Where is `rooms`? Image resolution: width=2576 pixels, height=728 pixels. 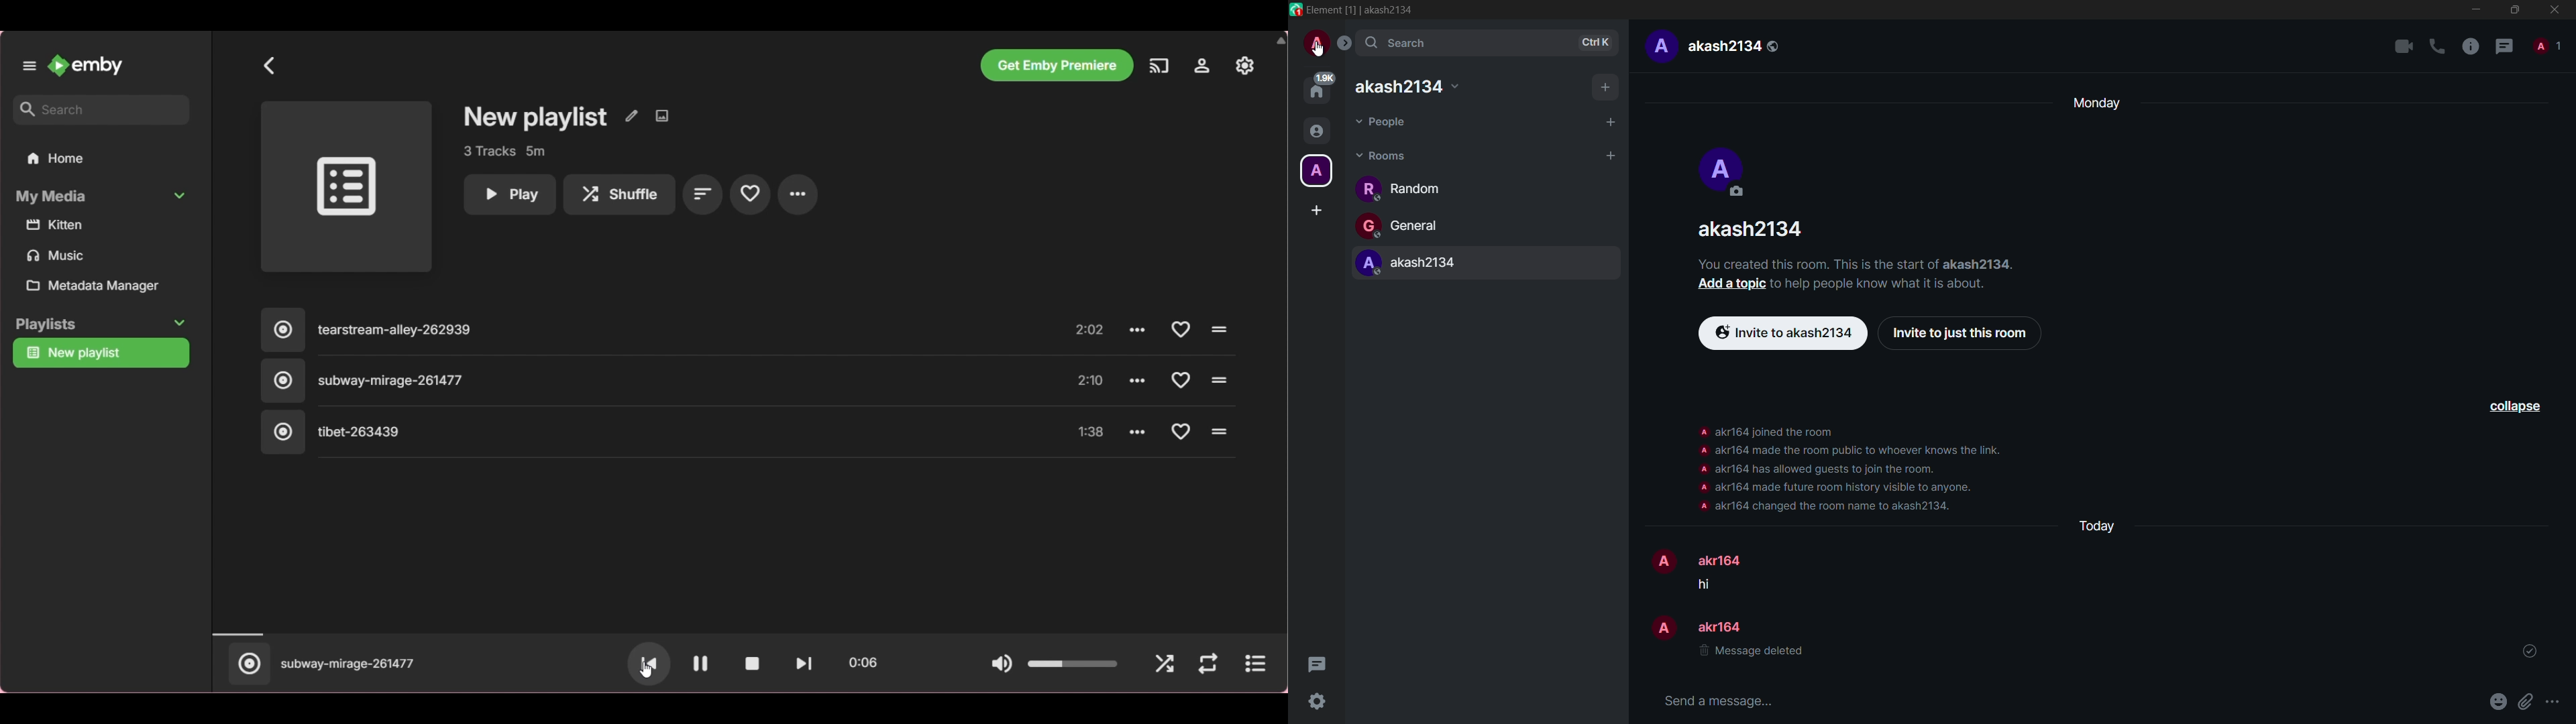 rooms is located at coordinates (1382, 157).